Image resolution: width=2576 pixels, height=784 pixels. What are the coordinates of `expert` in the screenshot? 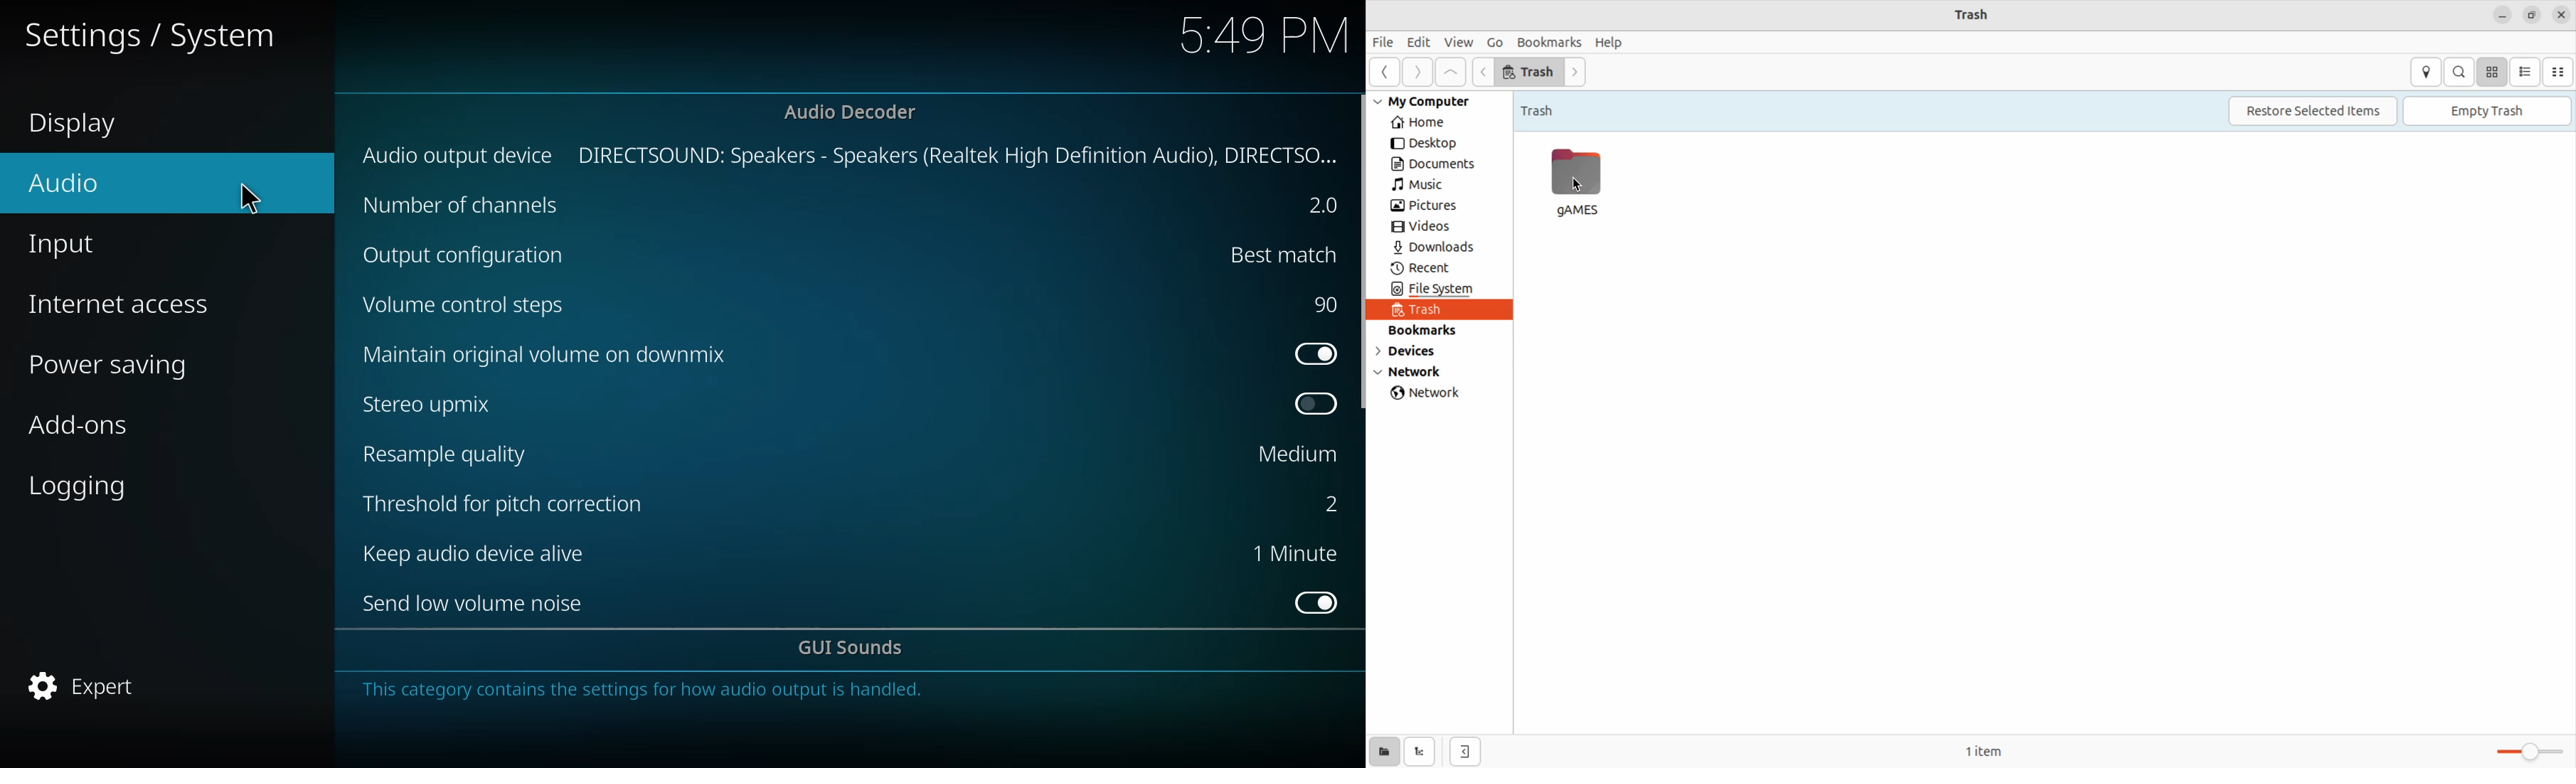 It's located at (88, 685).